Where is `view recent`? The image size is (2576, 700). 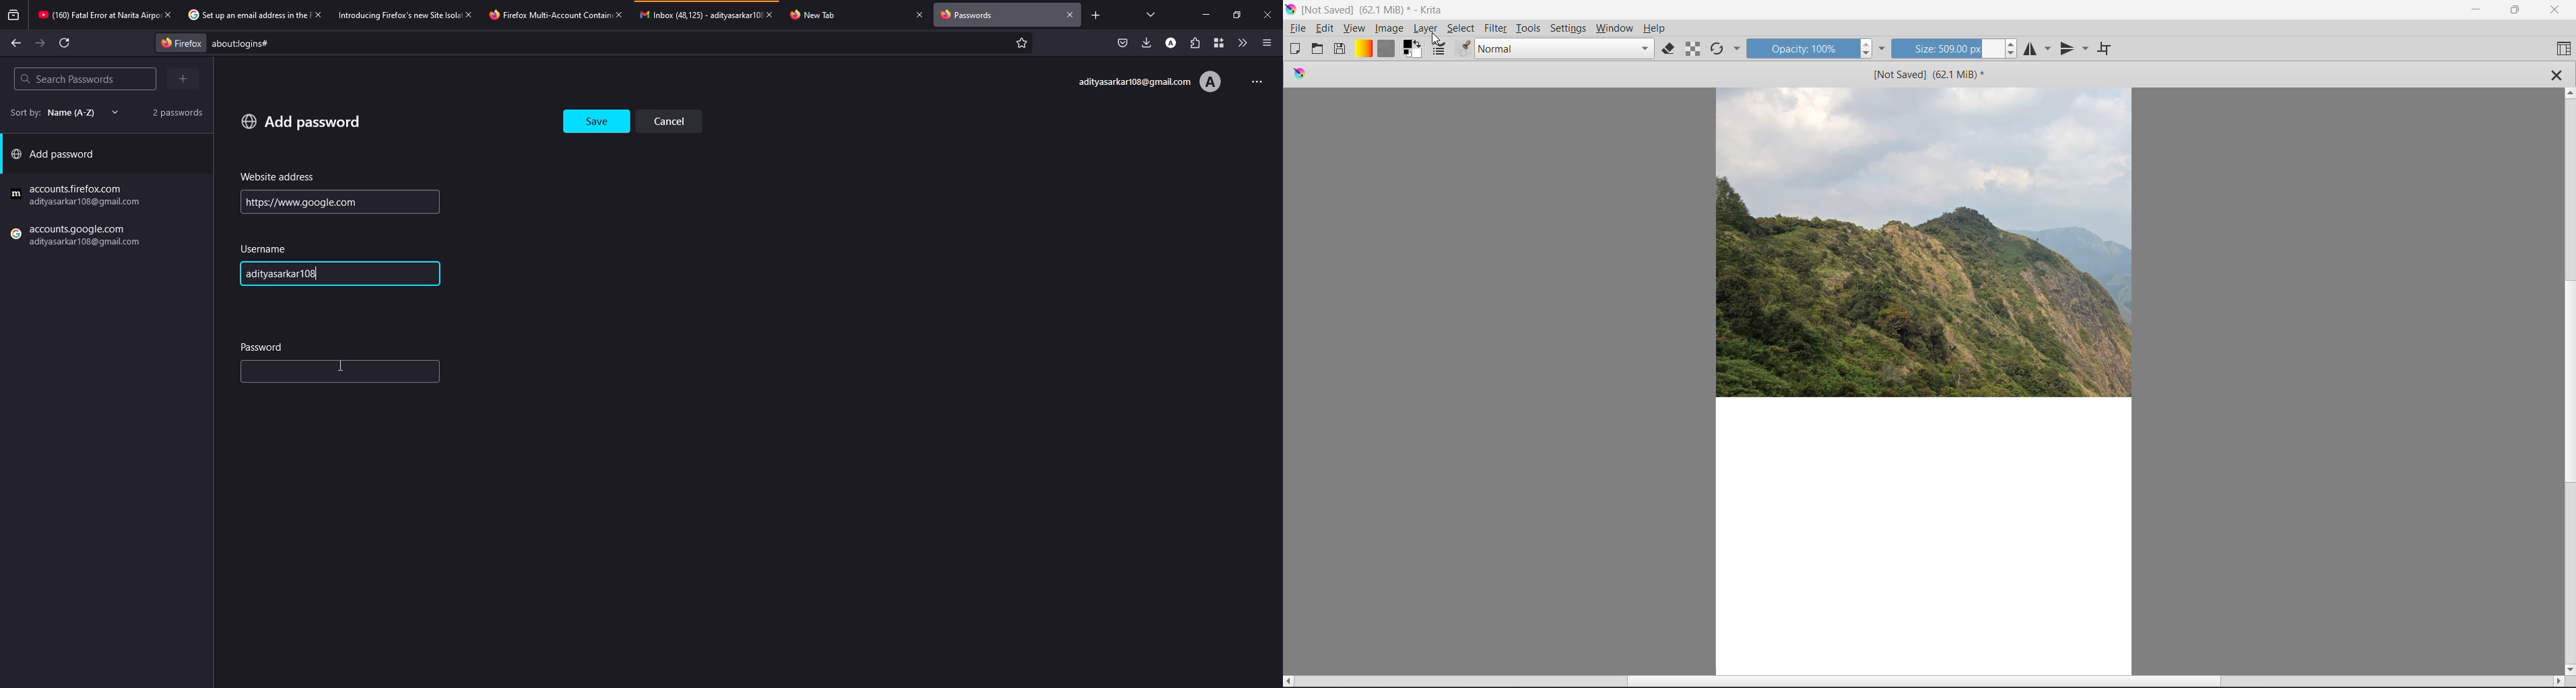
view recent is located at coordinates (15, 15).